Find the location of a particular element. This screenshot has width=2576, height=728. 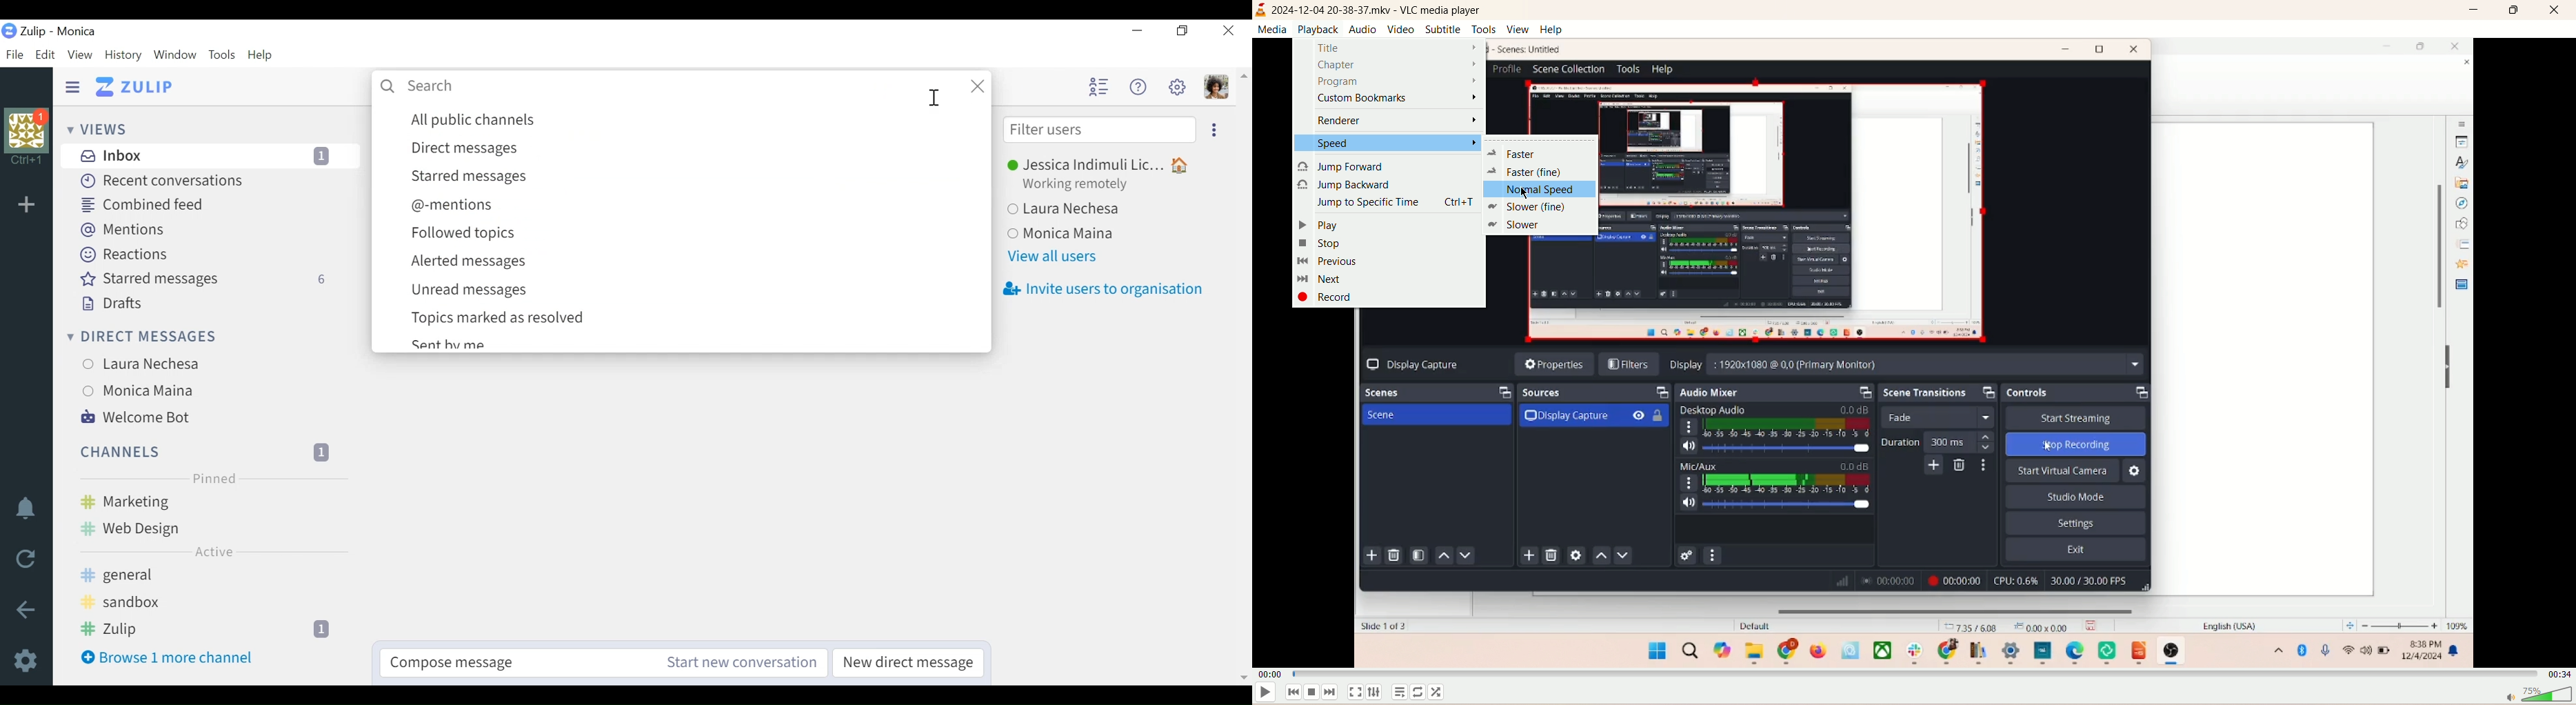

Mentions is located at coordinates (123, 230).